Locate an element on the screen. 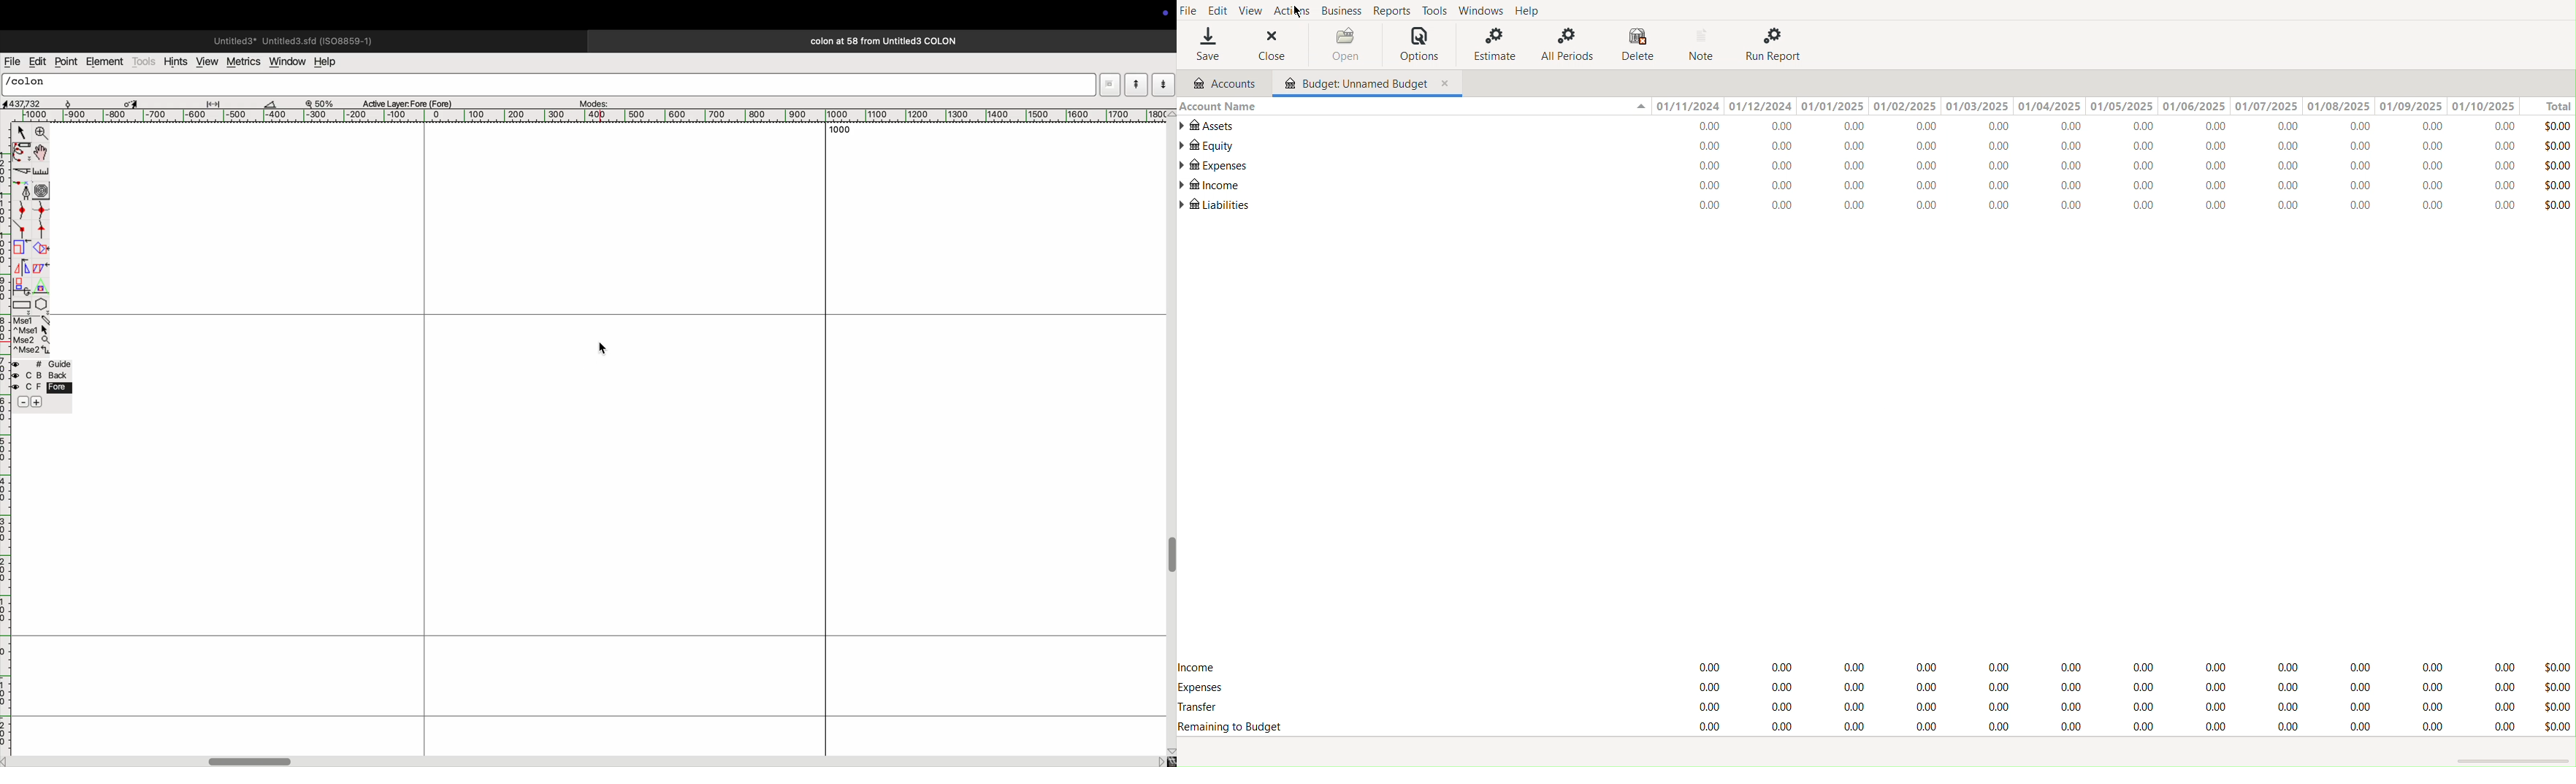 The width and height of the screenshot is (2576, 784). circles is located at coordinates (43, 188).